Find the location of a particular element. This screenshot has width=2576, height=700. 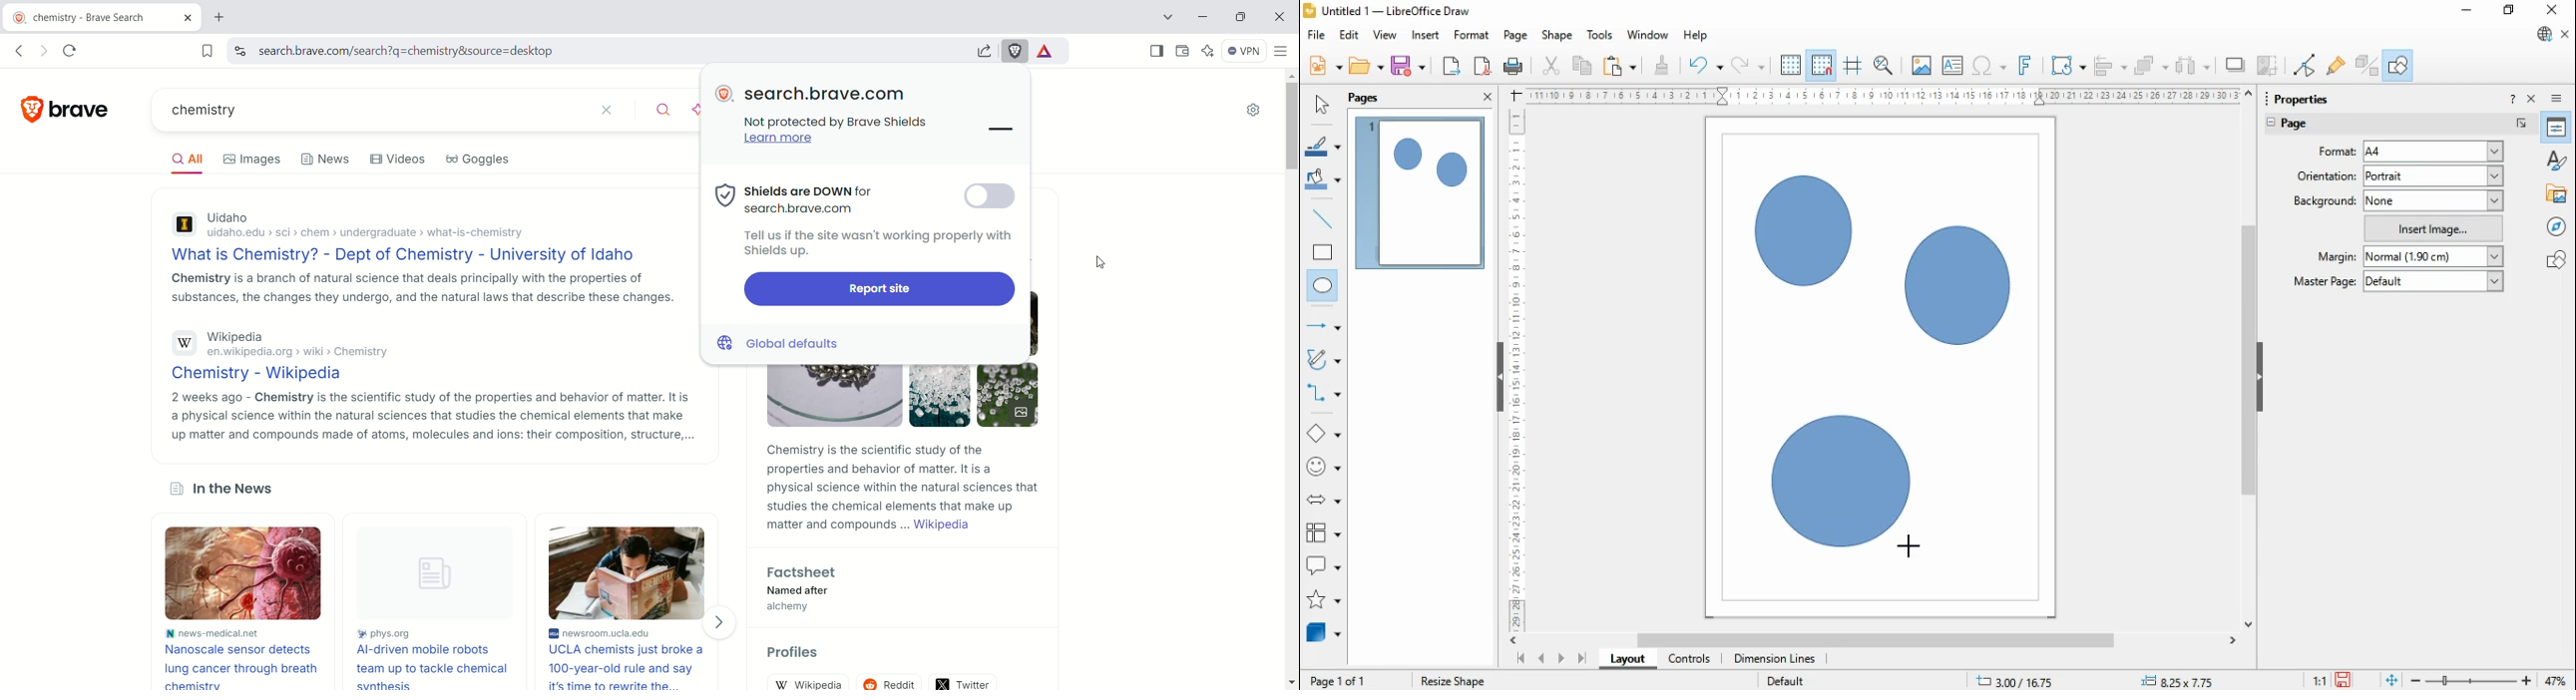

display grid is located at coordinates (1790, 66).